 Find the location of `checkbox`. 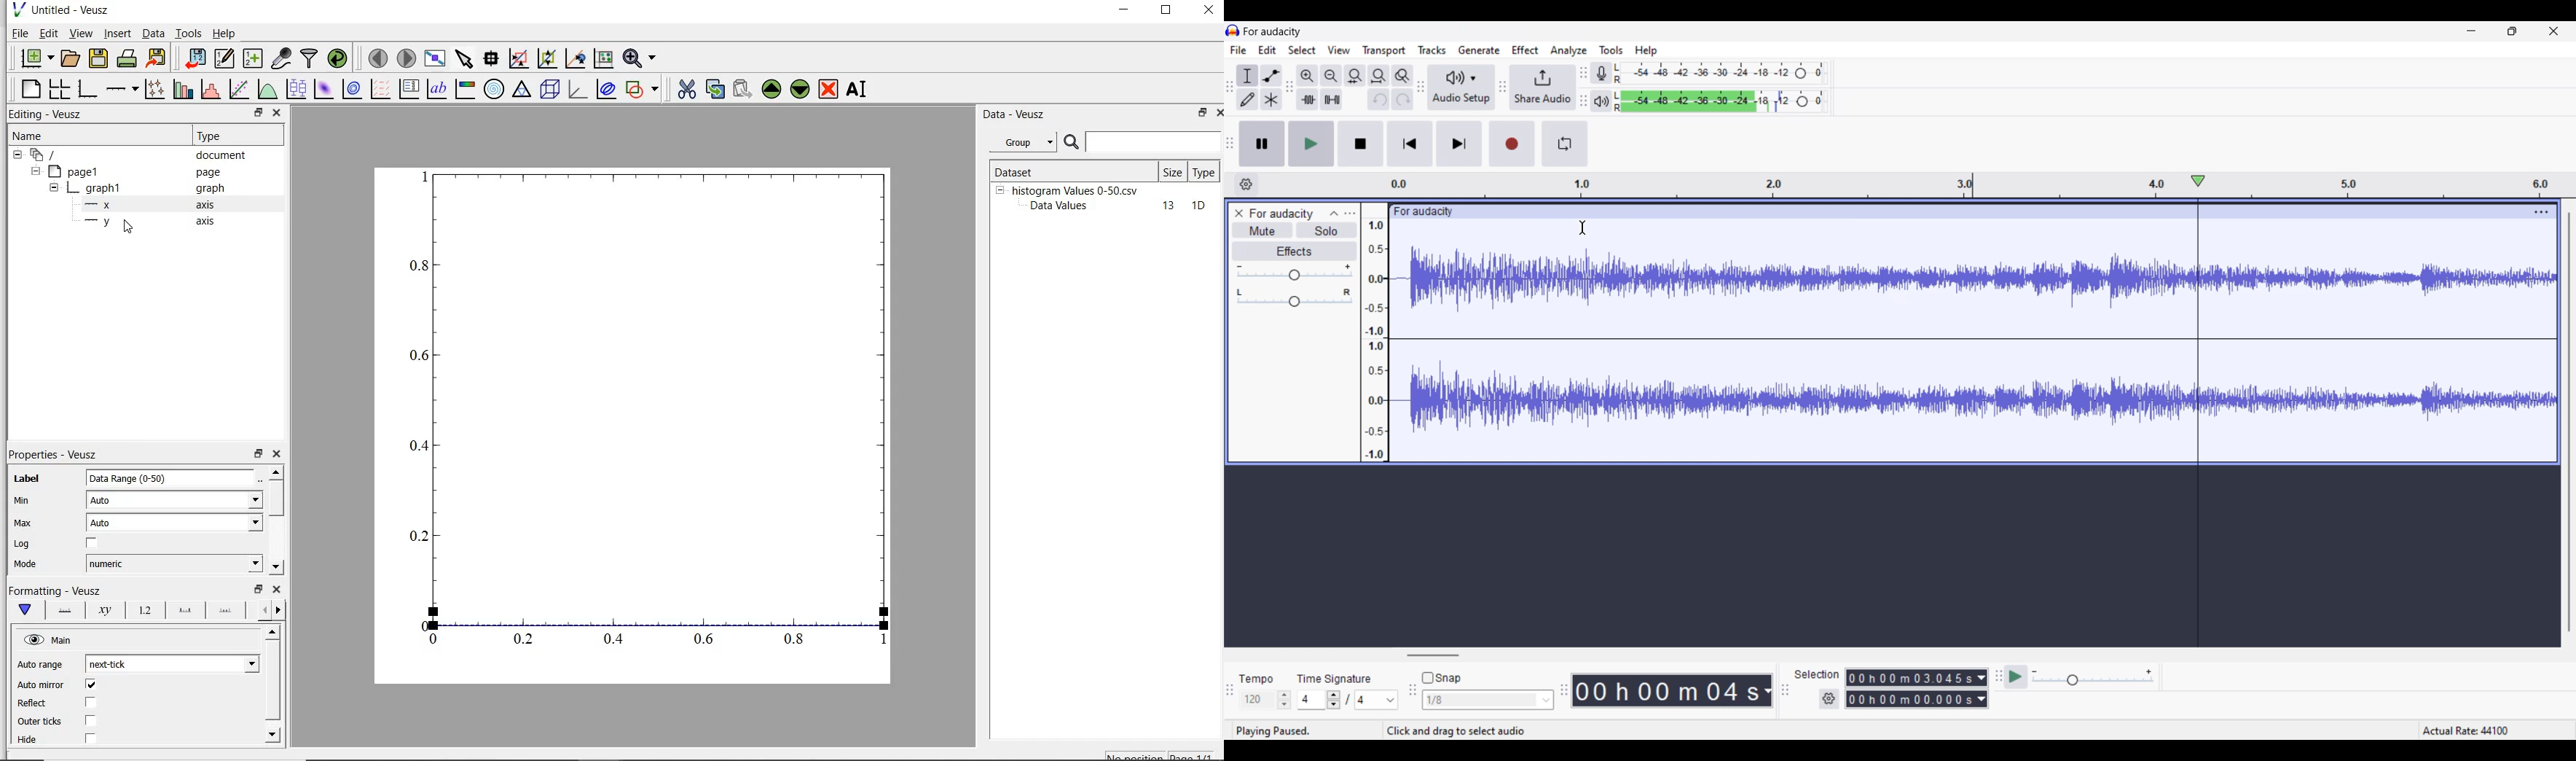

checkbox is located at coordinates (91, 685).